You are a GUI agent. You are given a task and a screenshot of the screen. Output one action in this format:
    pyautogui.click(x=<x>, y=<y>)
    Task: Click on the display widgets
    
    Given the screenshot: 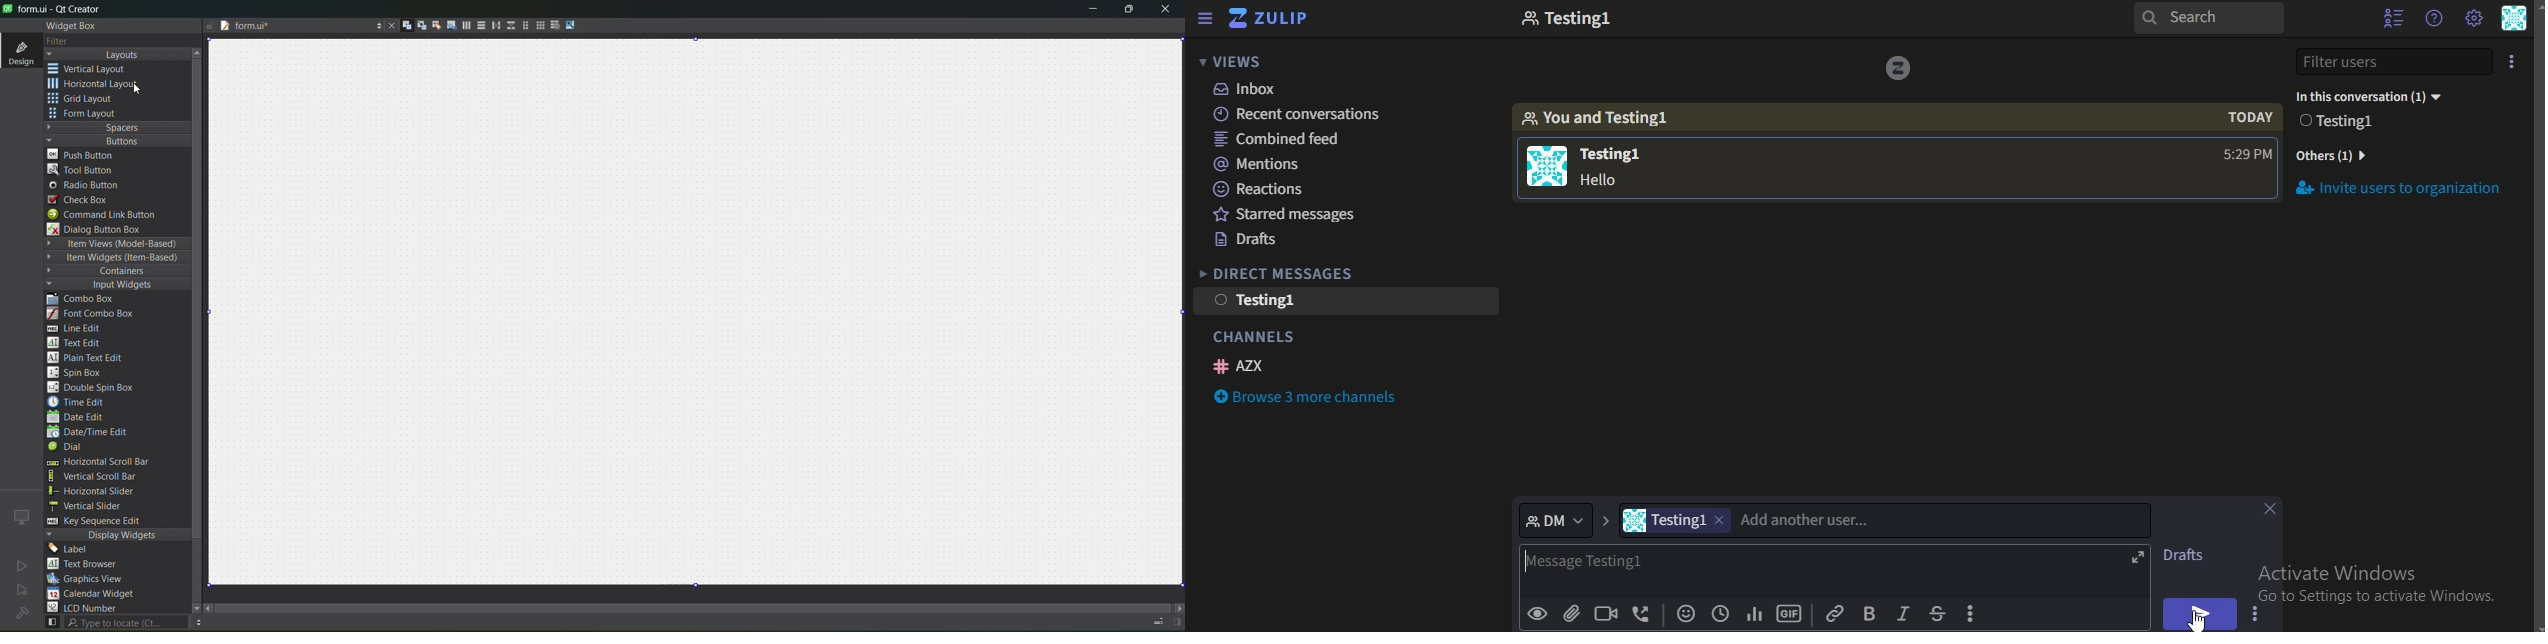 What is the action you would take?
    pyautogui.click(x=118, y=535)
    